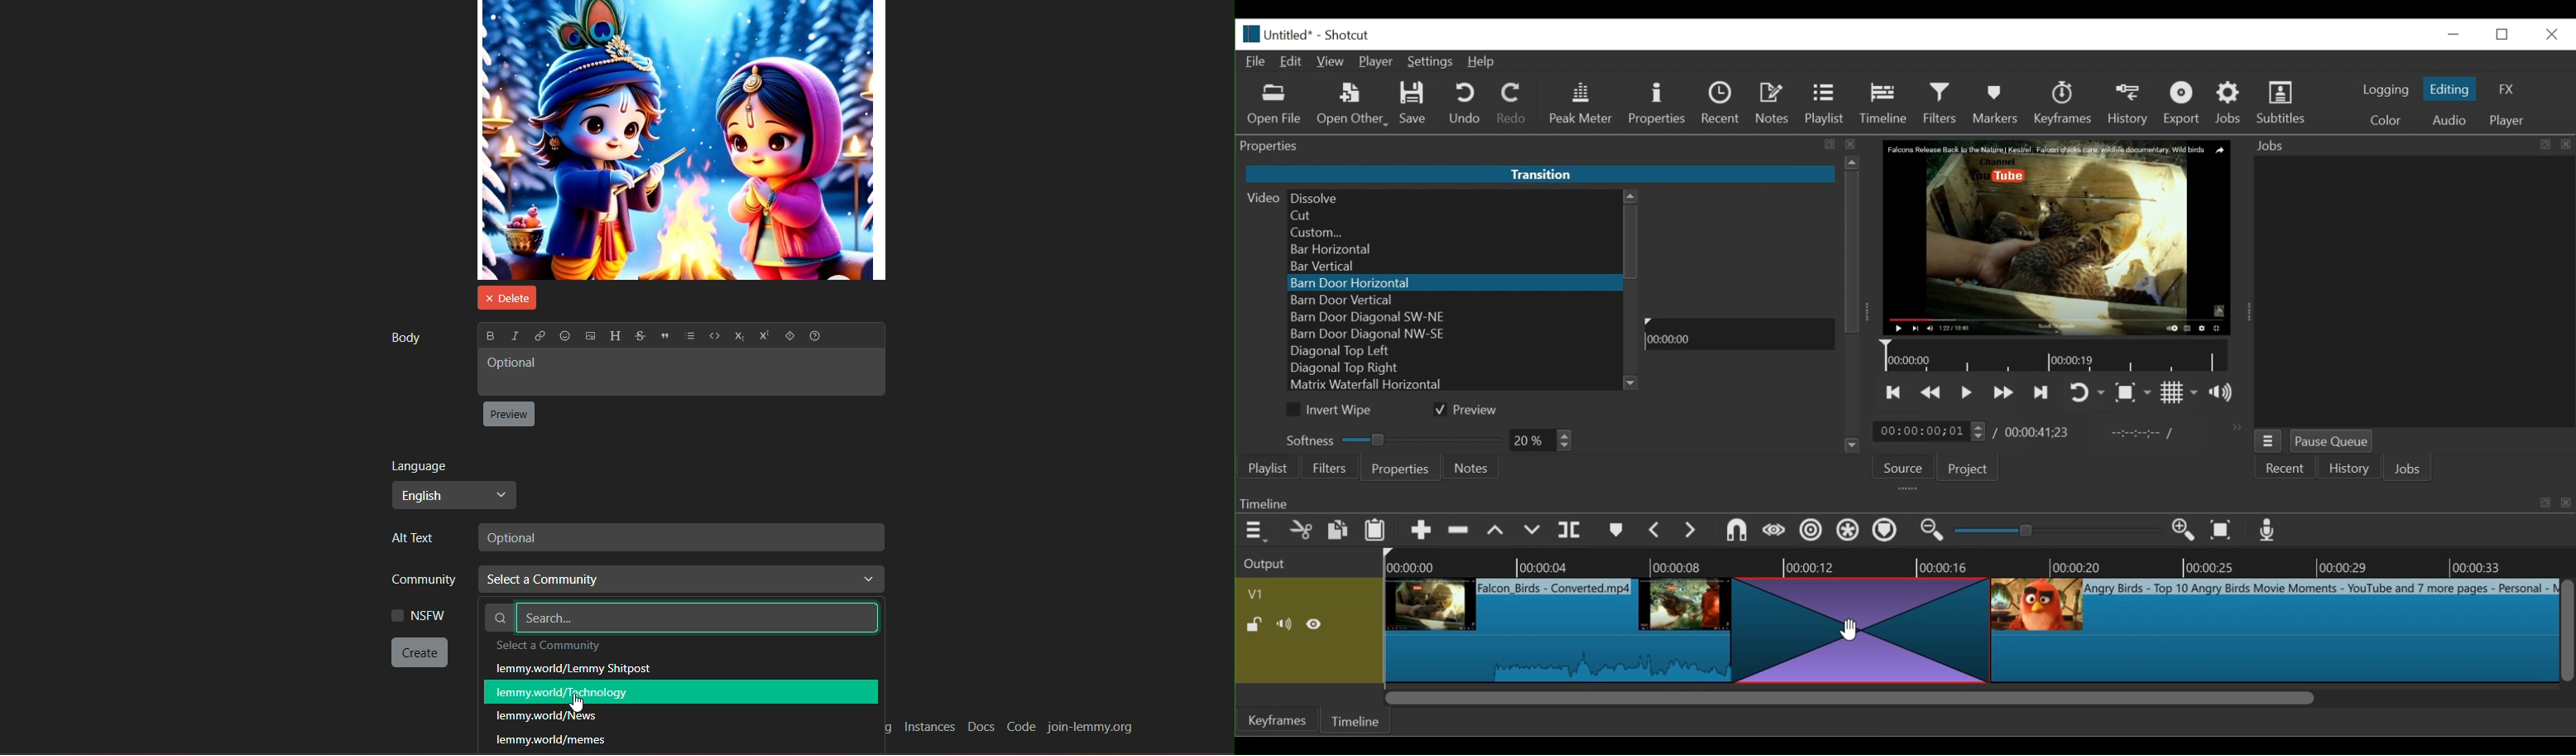 This screenshot has width=2576, height=756. What do you see at coordinates (2274, 631) in the screenshot?
I see `Clip` at bounding box center [2274, 631].